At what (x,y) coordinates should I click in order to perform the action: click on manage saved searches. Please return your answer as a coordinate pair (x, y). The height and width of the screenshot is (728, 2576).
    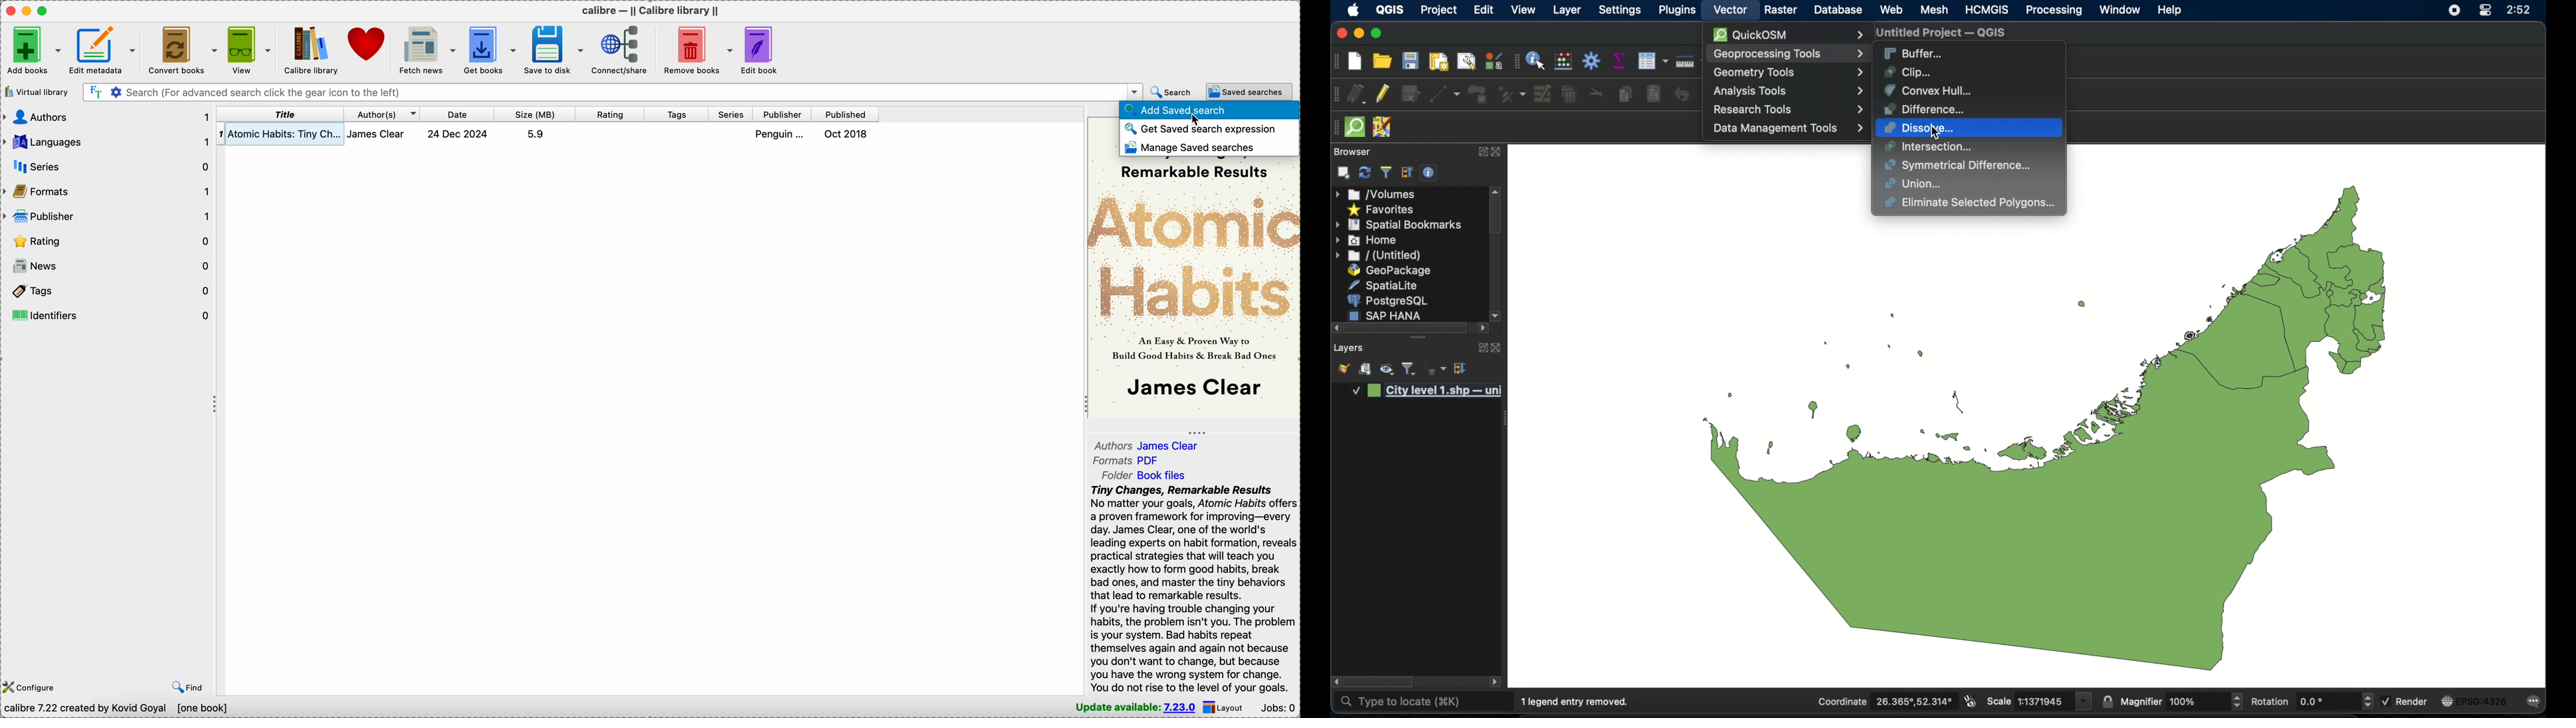
    Looking at the image, I should click on (1190, 147).